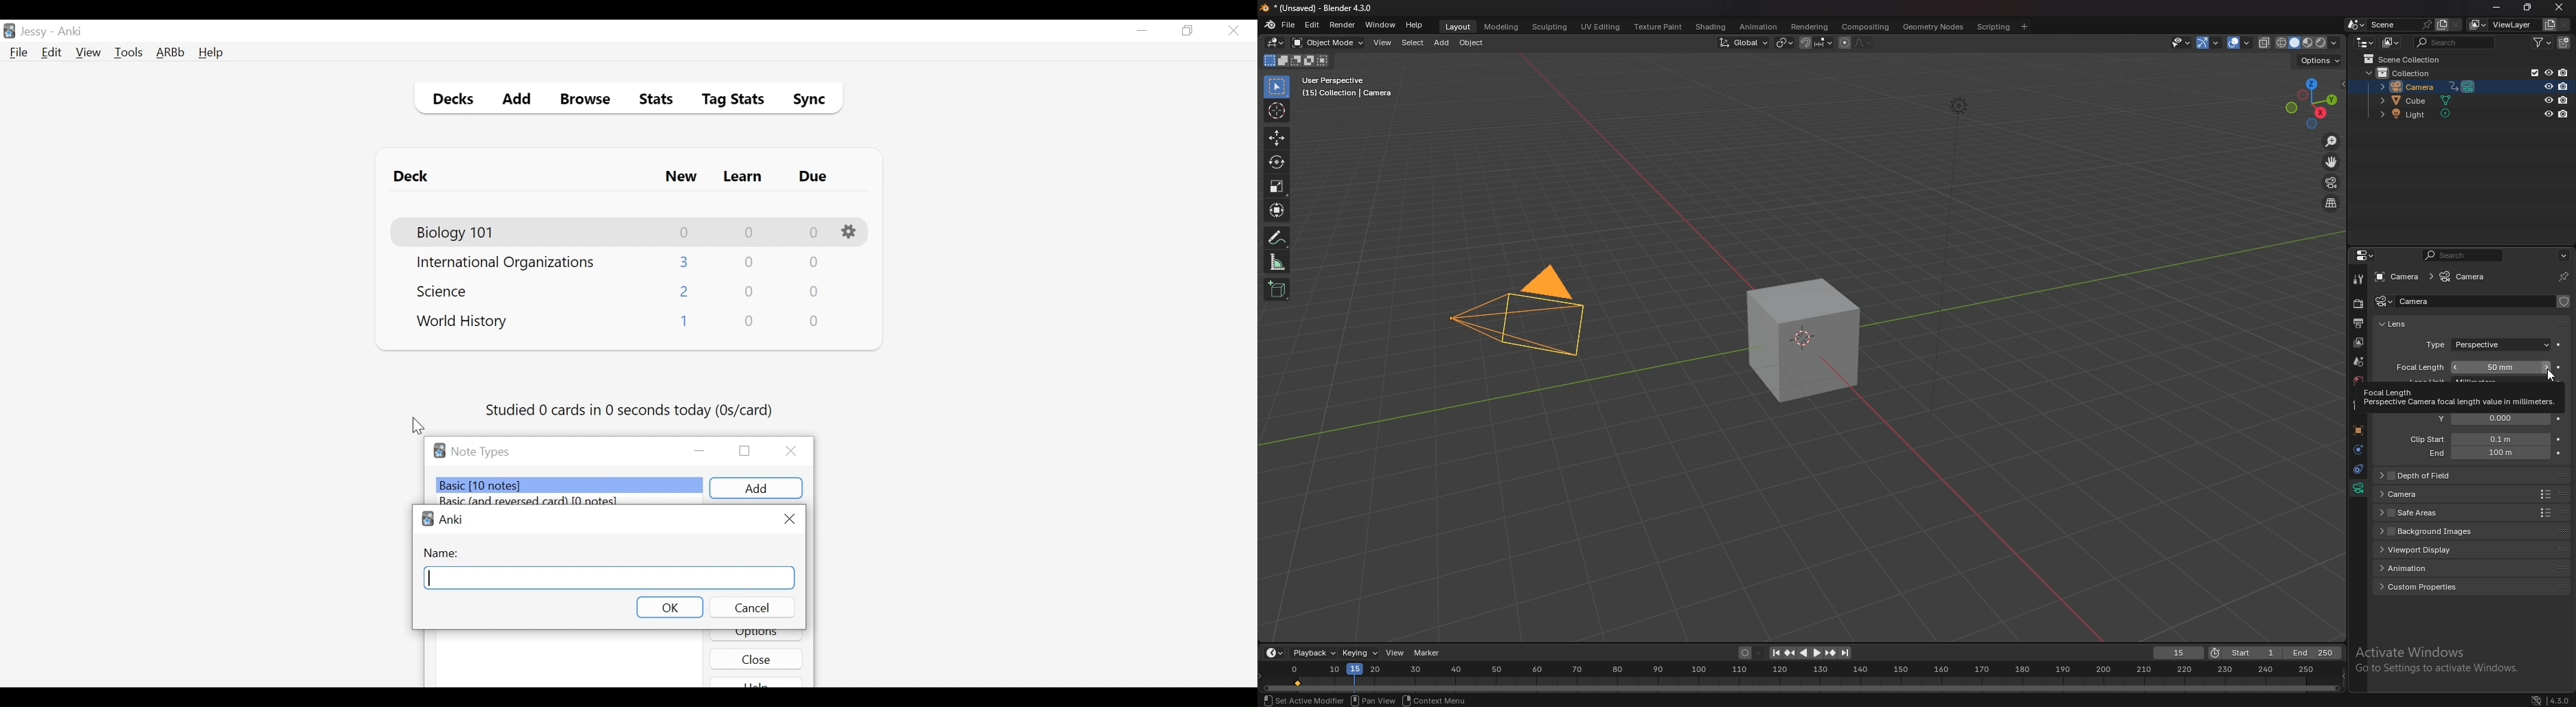  I want to click on Note Types, so click(480, 452).